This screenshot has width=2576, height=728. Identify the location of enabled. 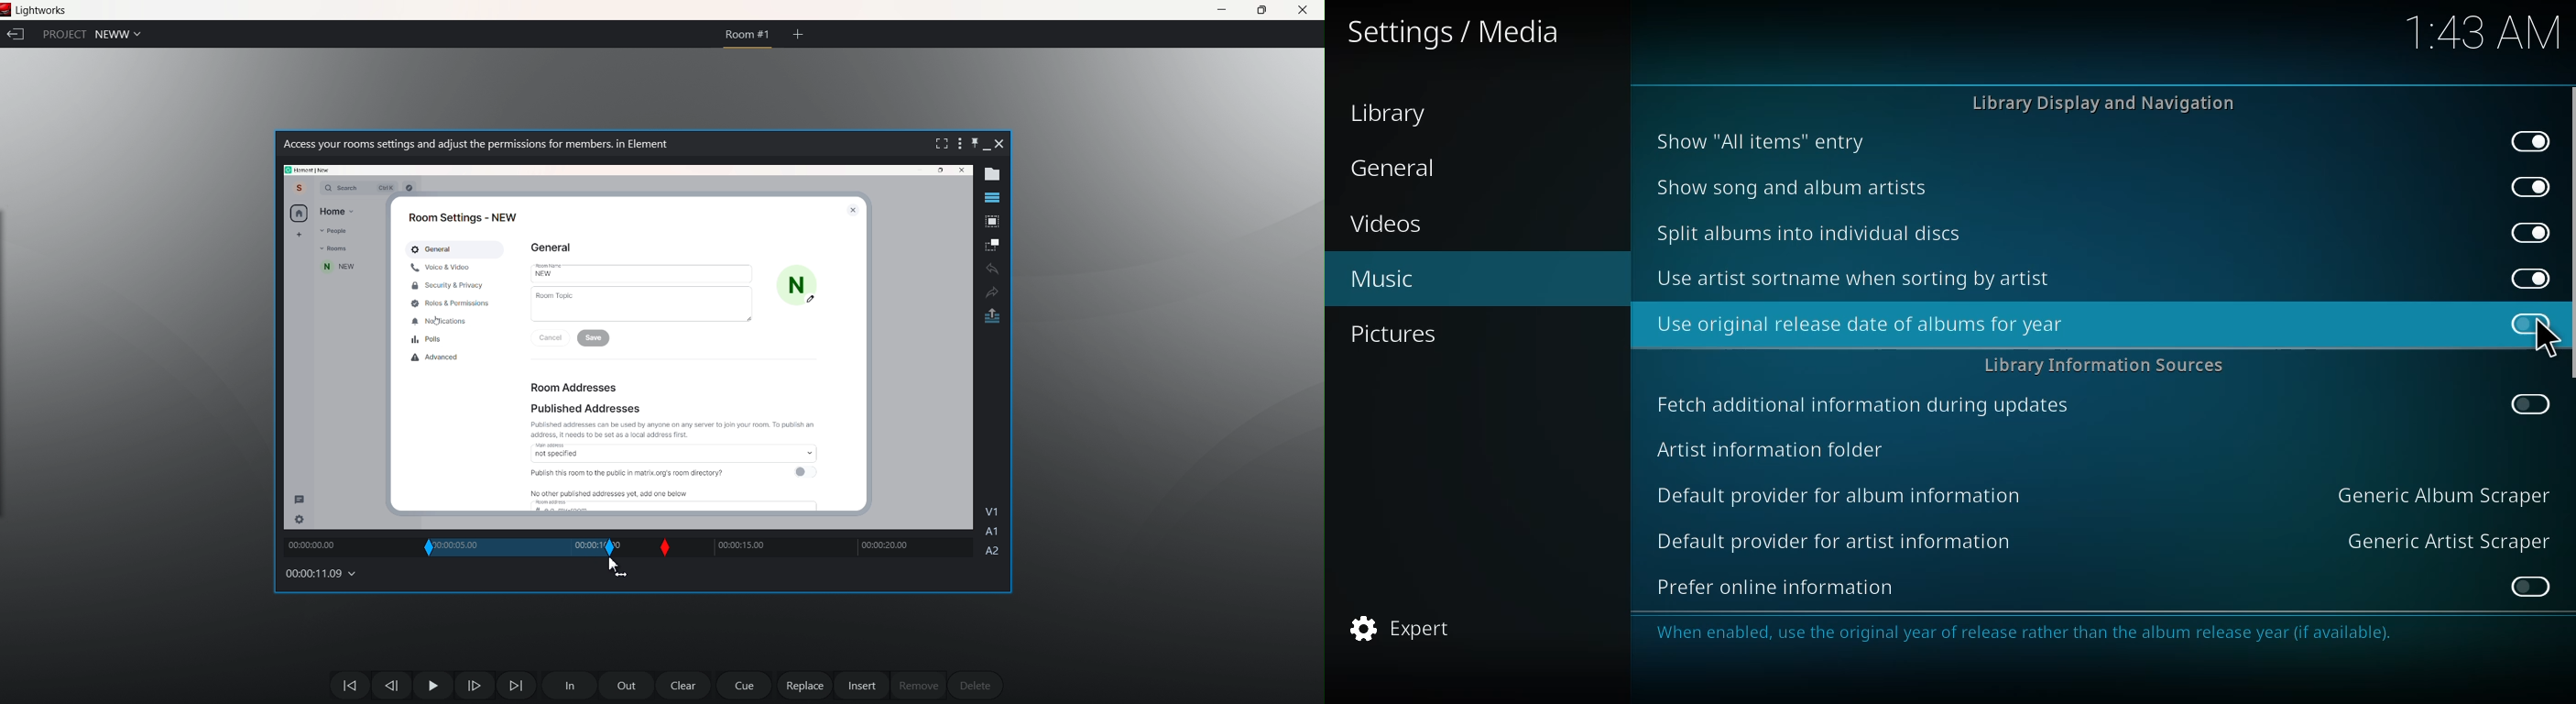
(2527, 276).